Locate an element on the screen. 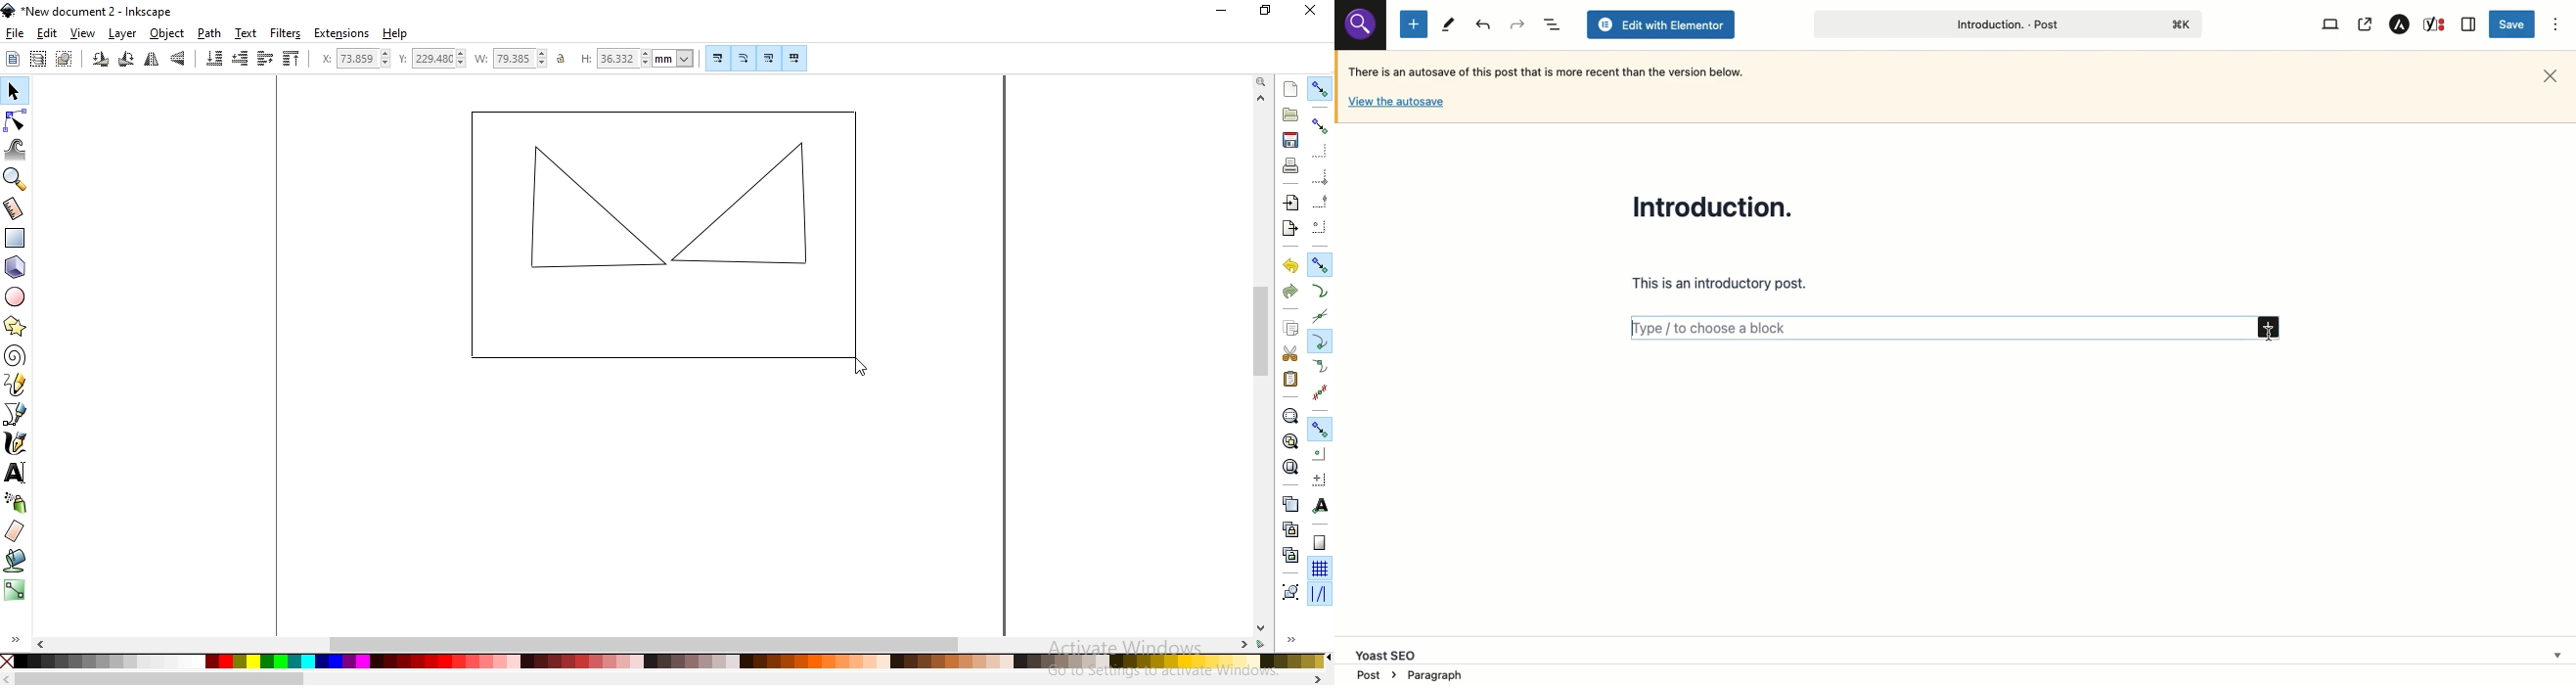 This screenshot has height=700, width=2576. scrollbar is located at coordinates (648, 644).